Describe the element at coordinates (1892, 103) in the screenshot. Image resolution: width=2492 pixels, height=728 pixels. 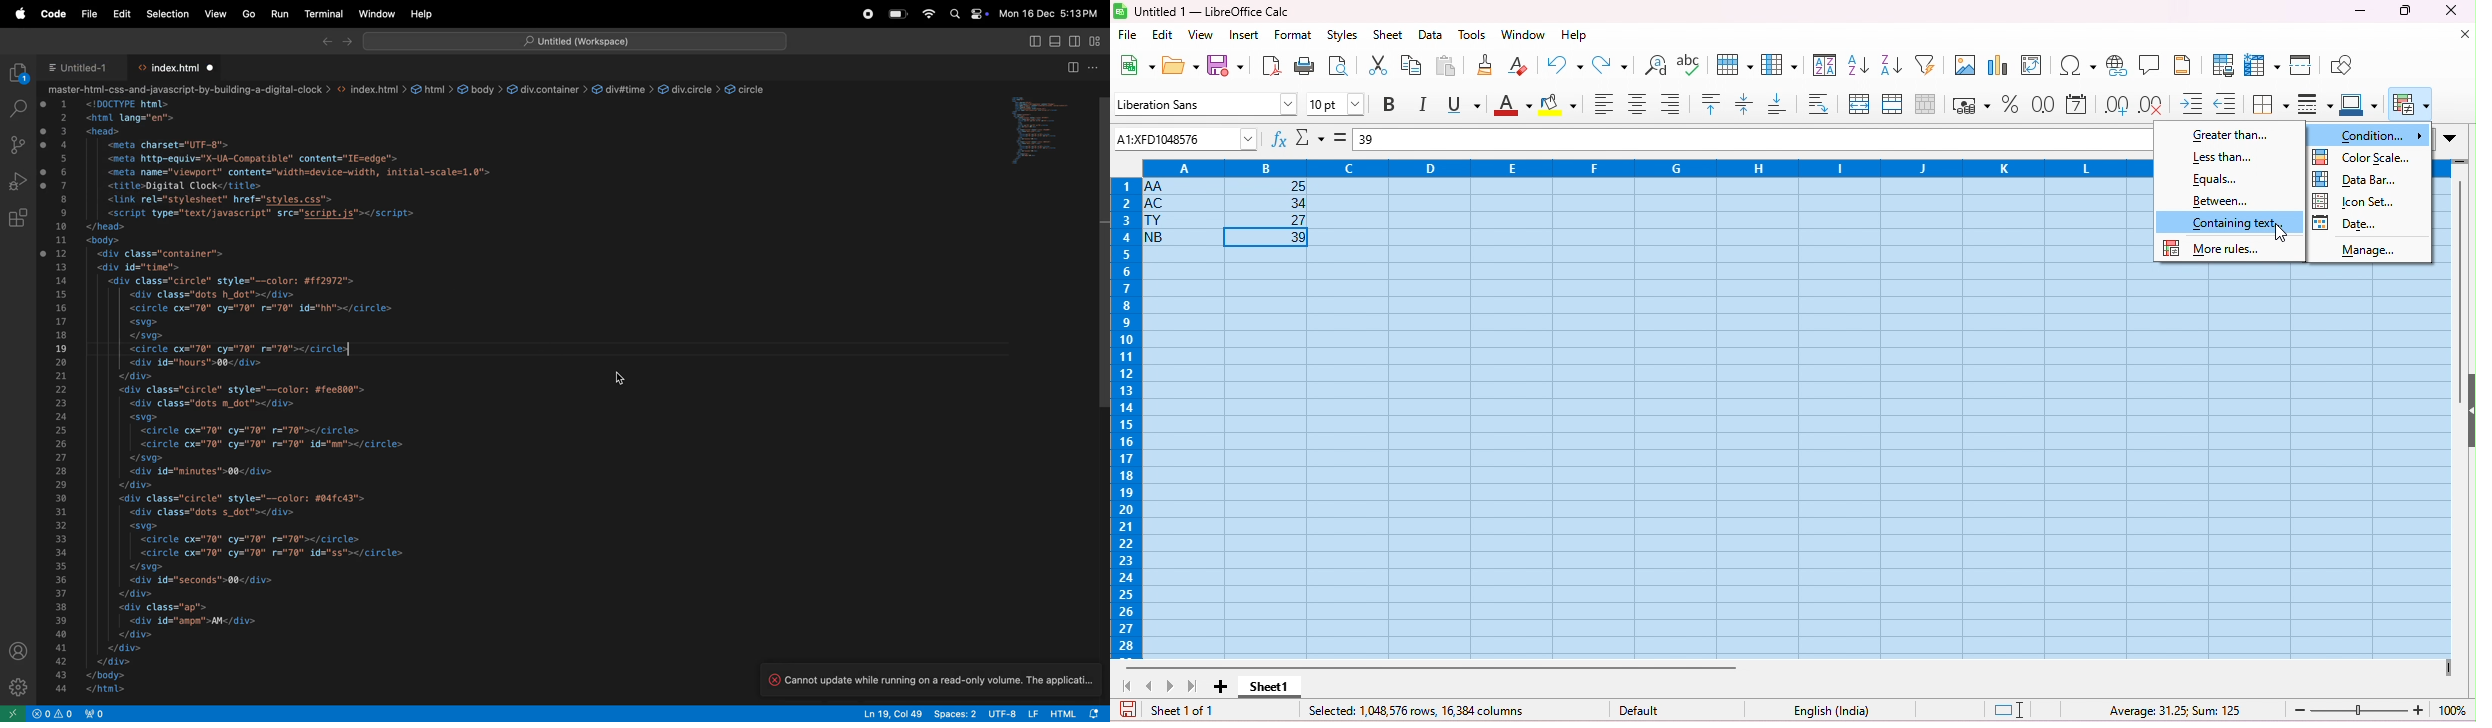
I see `merge` at that location.